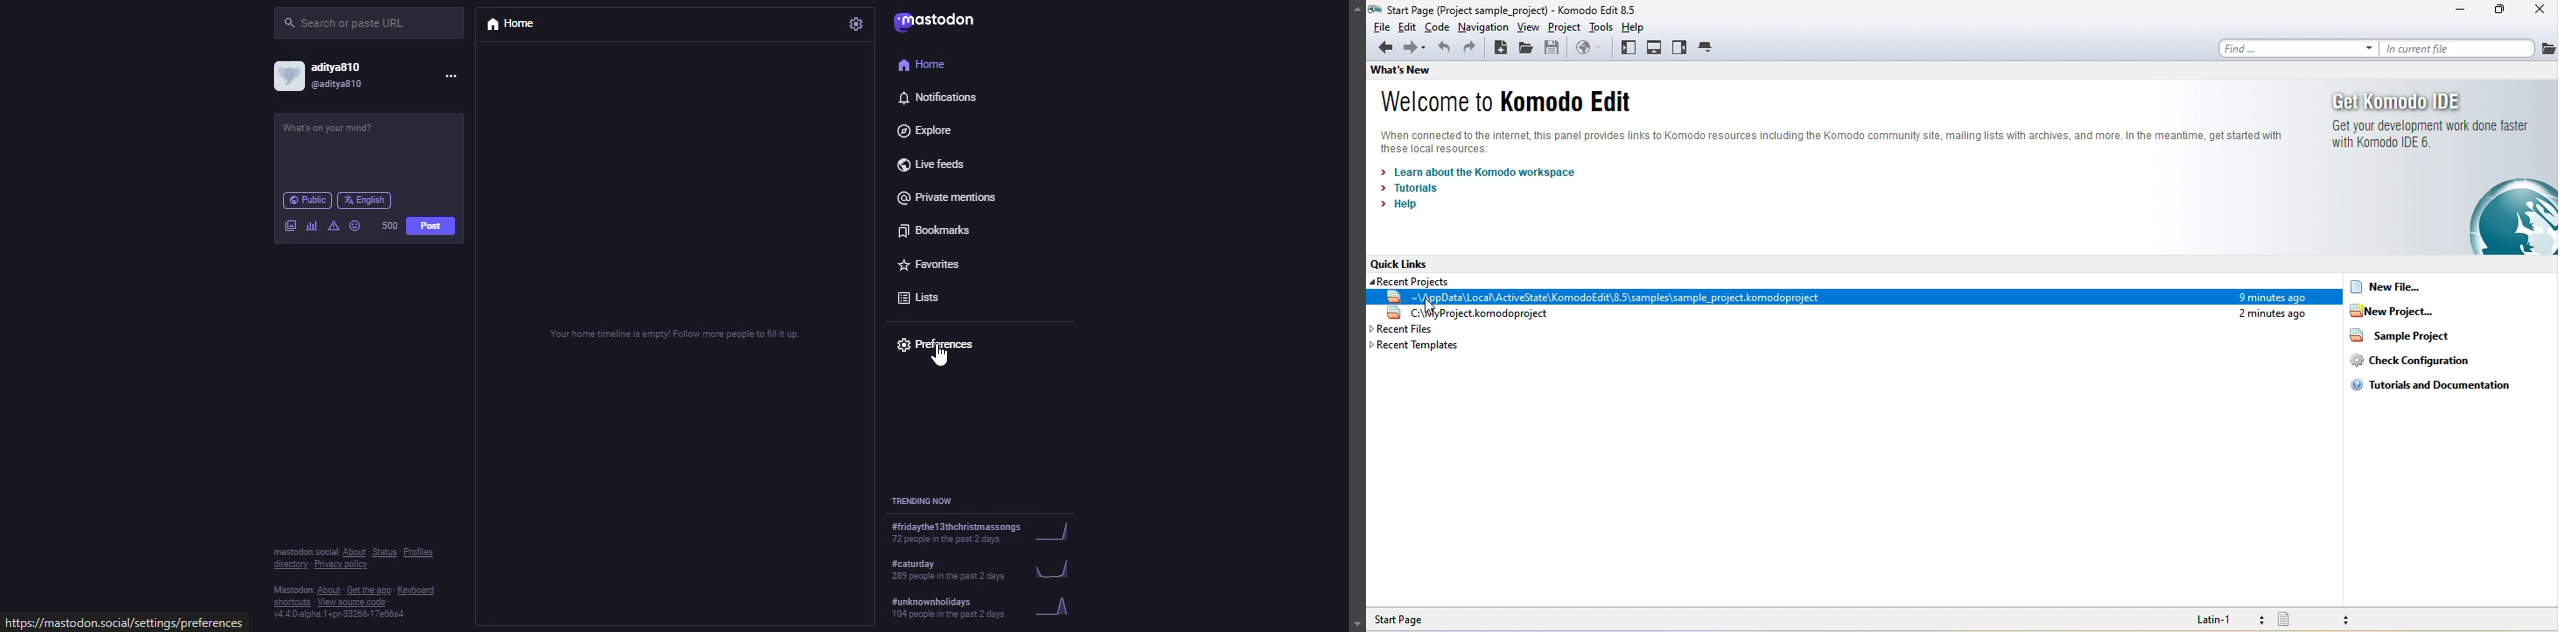 The height and width of the screenshot is (644, 2576). I want to click on bottom pane, so click(1659, 47).